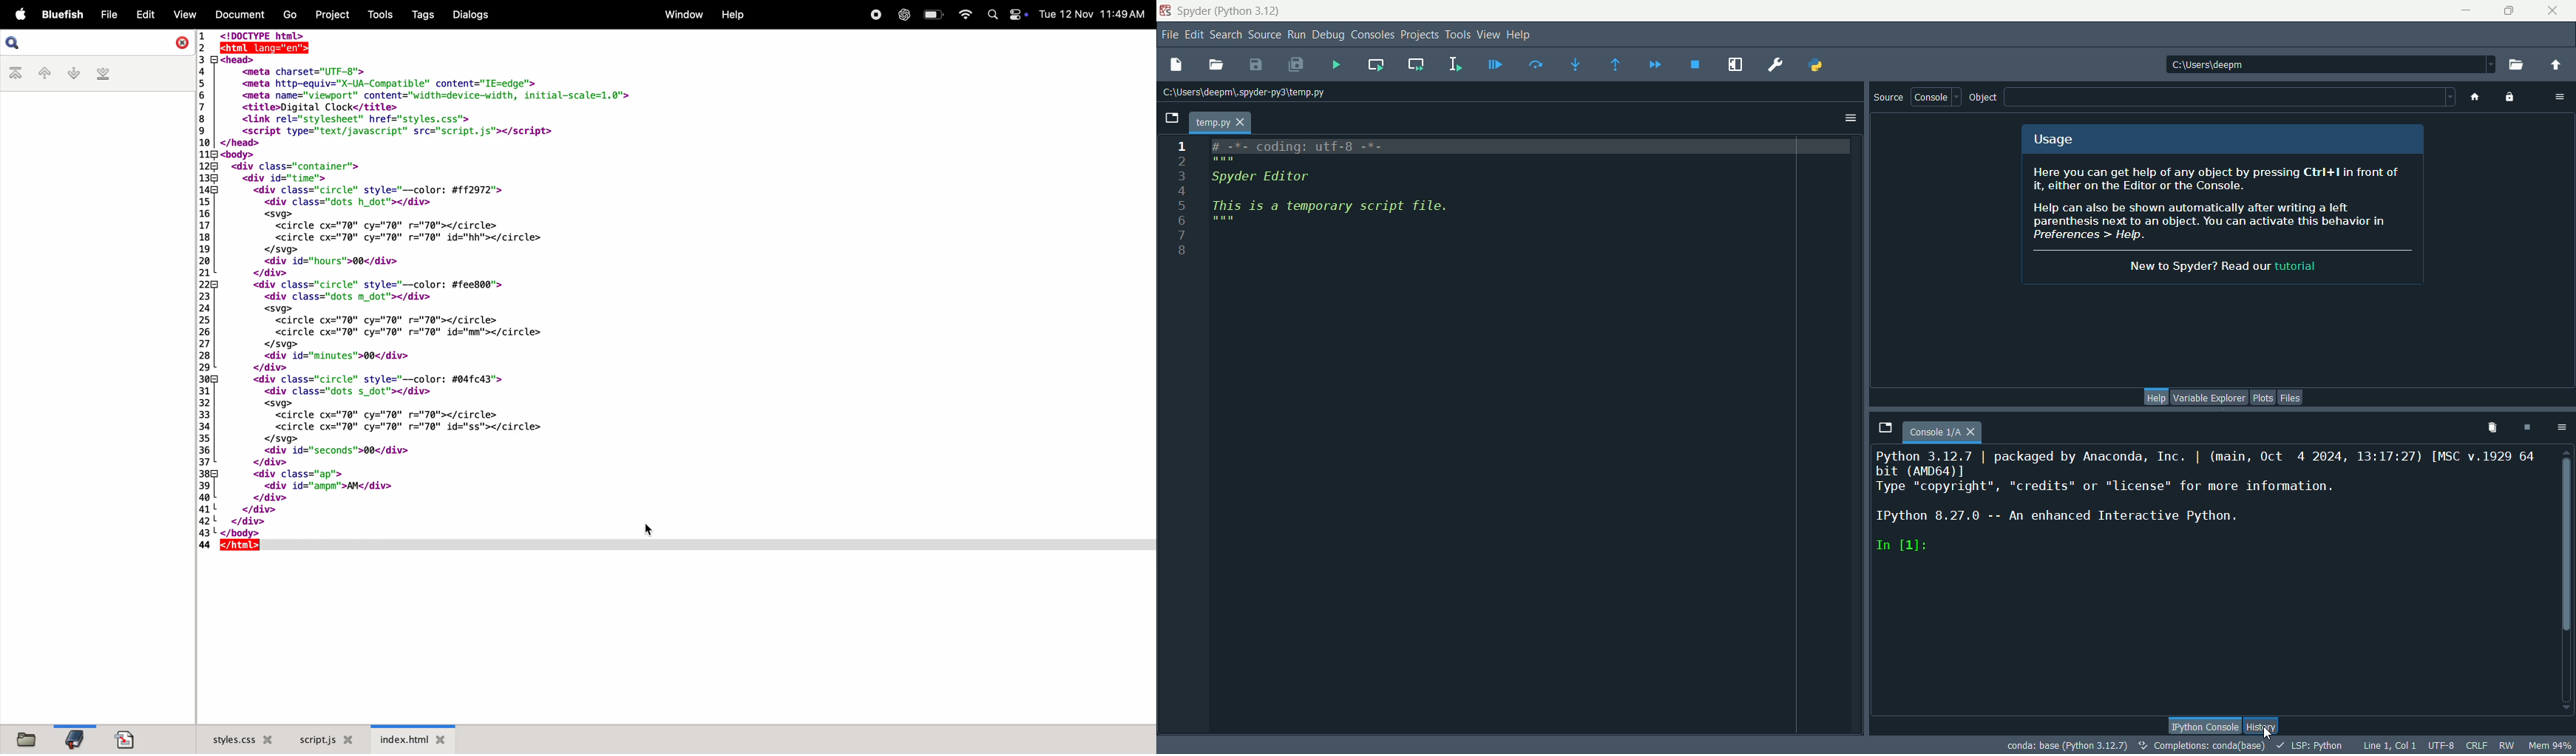 The image size is (2576, 756). What do you see at coordinates (2155, 397) in the screenshot?
I see `help` at bounding box center [2155, 397].